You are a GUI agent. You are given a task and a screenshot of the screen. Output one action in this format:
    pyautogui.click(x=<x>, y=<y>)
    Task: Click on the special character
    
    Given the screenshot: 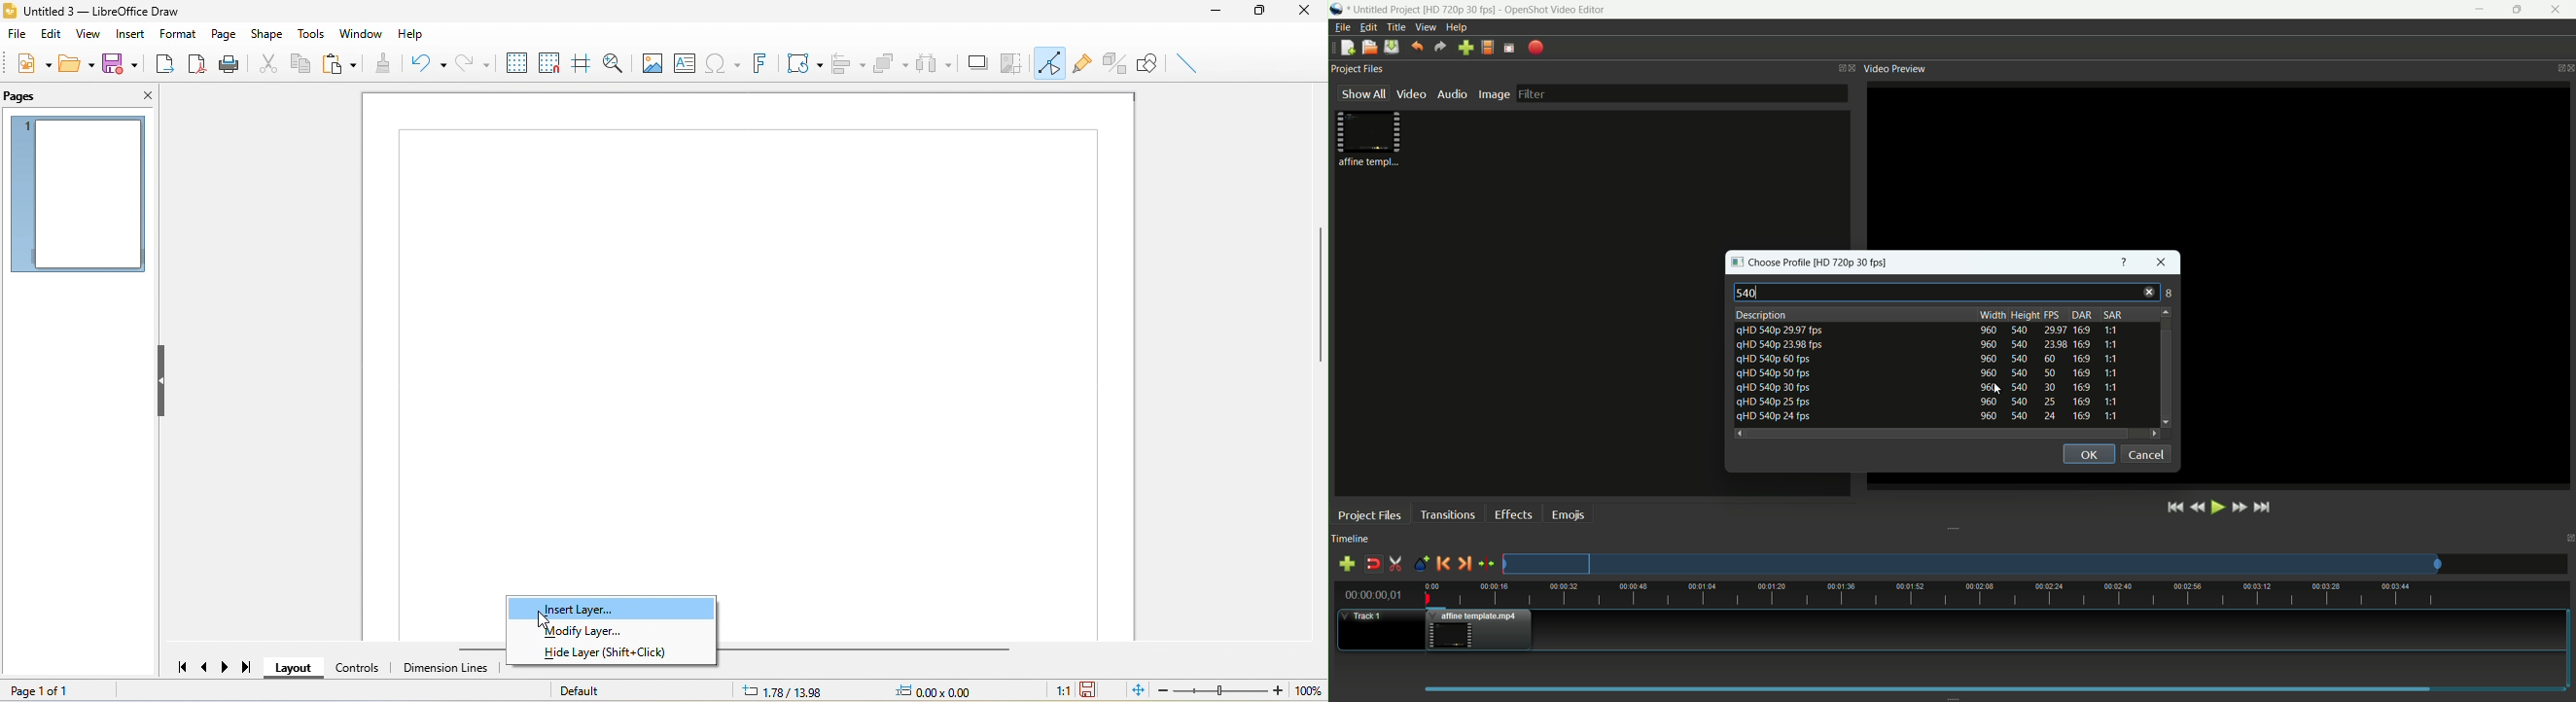 What is the action you would take?
    pyautogui.click(x=721, y=64)
    